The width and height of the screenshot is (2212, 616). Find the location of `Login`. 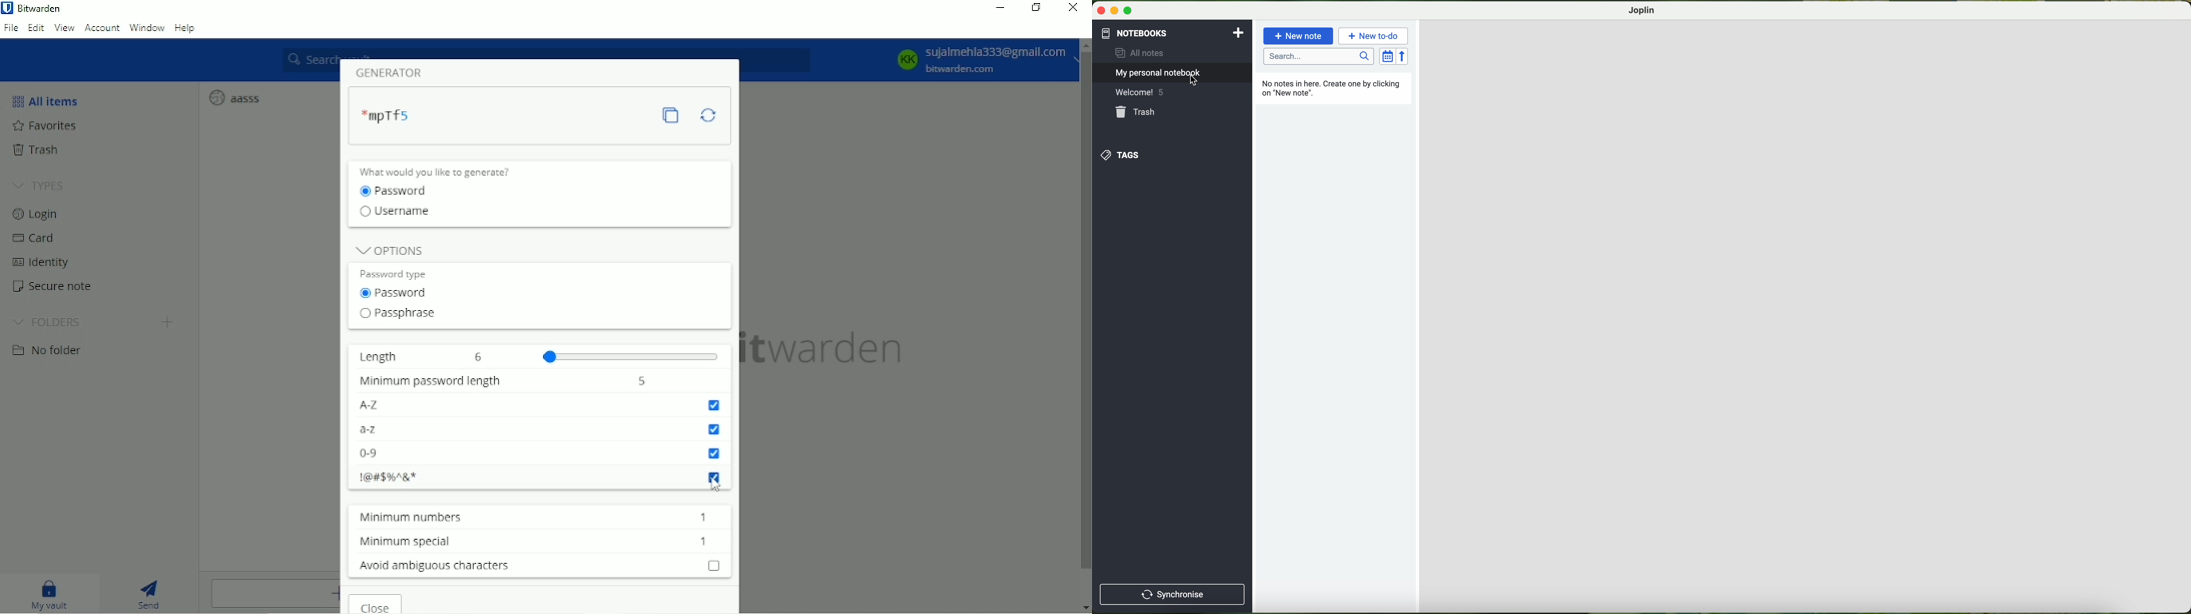

Login is located at coordinates (37, 213).